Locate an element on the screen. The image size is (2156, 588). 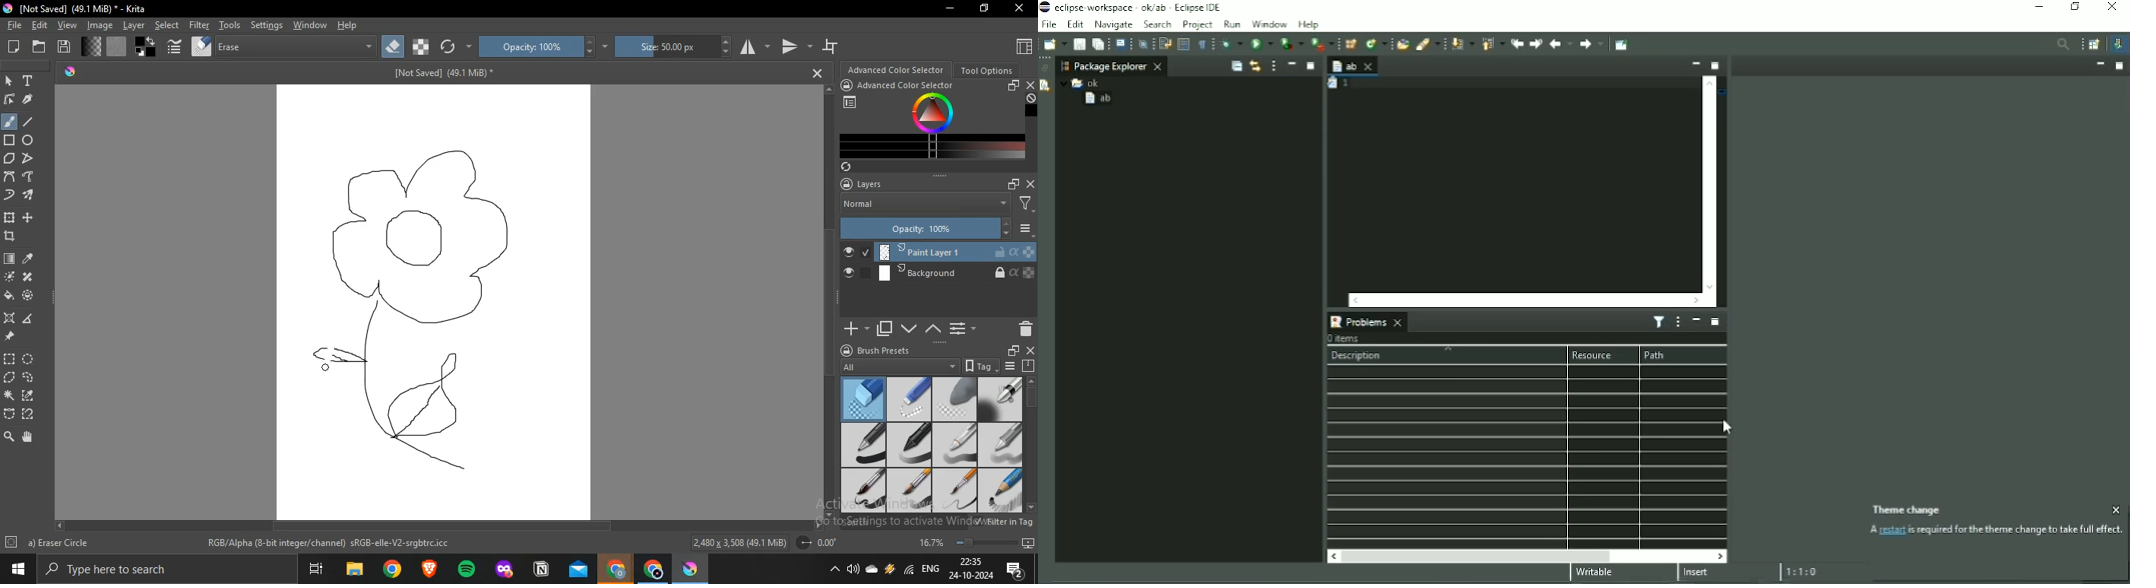
Undefined is located at coordinates (1032, 99).